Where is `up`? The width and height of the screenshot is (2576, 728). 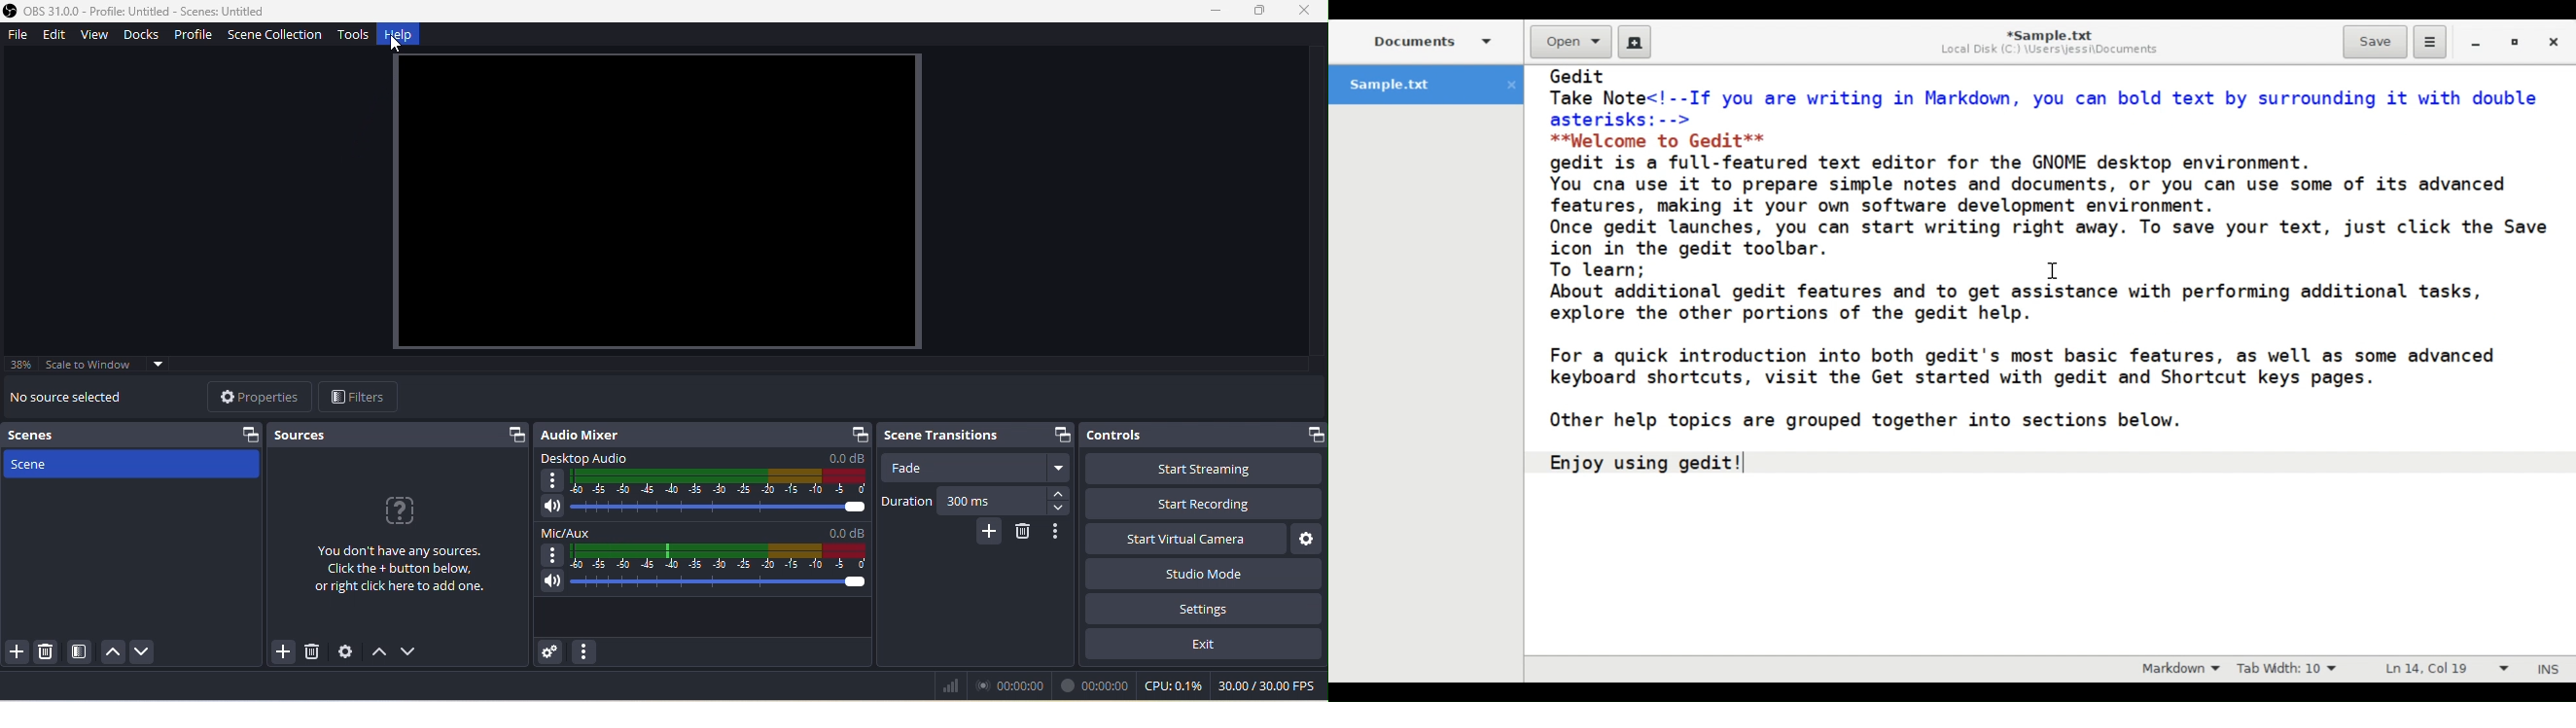 up is located at coordinates (115, 650).